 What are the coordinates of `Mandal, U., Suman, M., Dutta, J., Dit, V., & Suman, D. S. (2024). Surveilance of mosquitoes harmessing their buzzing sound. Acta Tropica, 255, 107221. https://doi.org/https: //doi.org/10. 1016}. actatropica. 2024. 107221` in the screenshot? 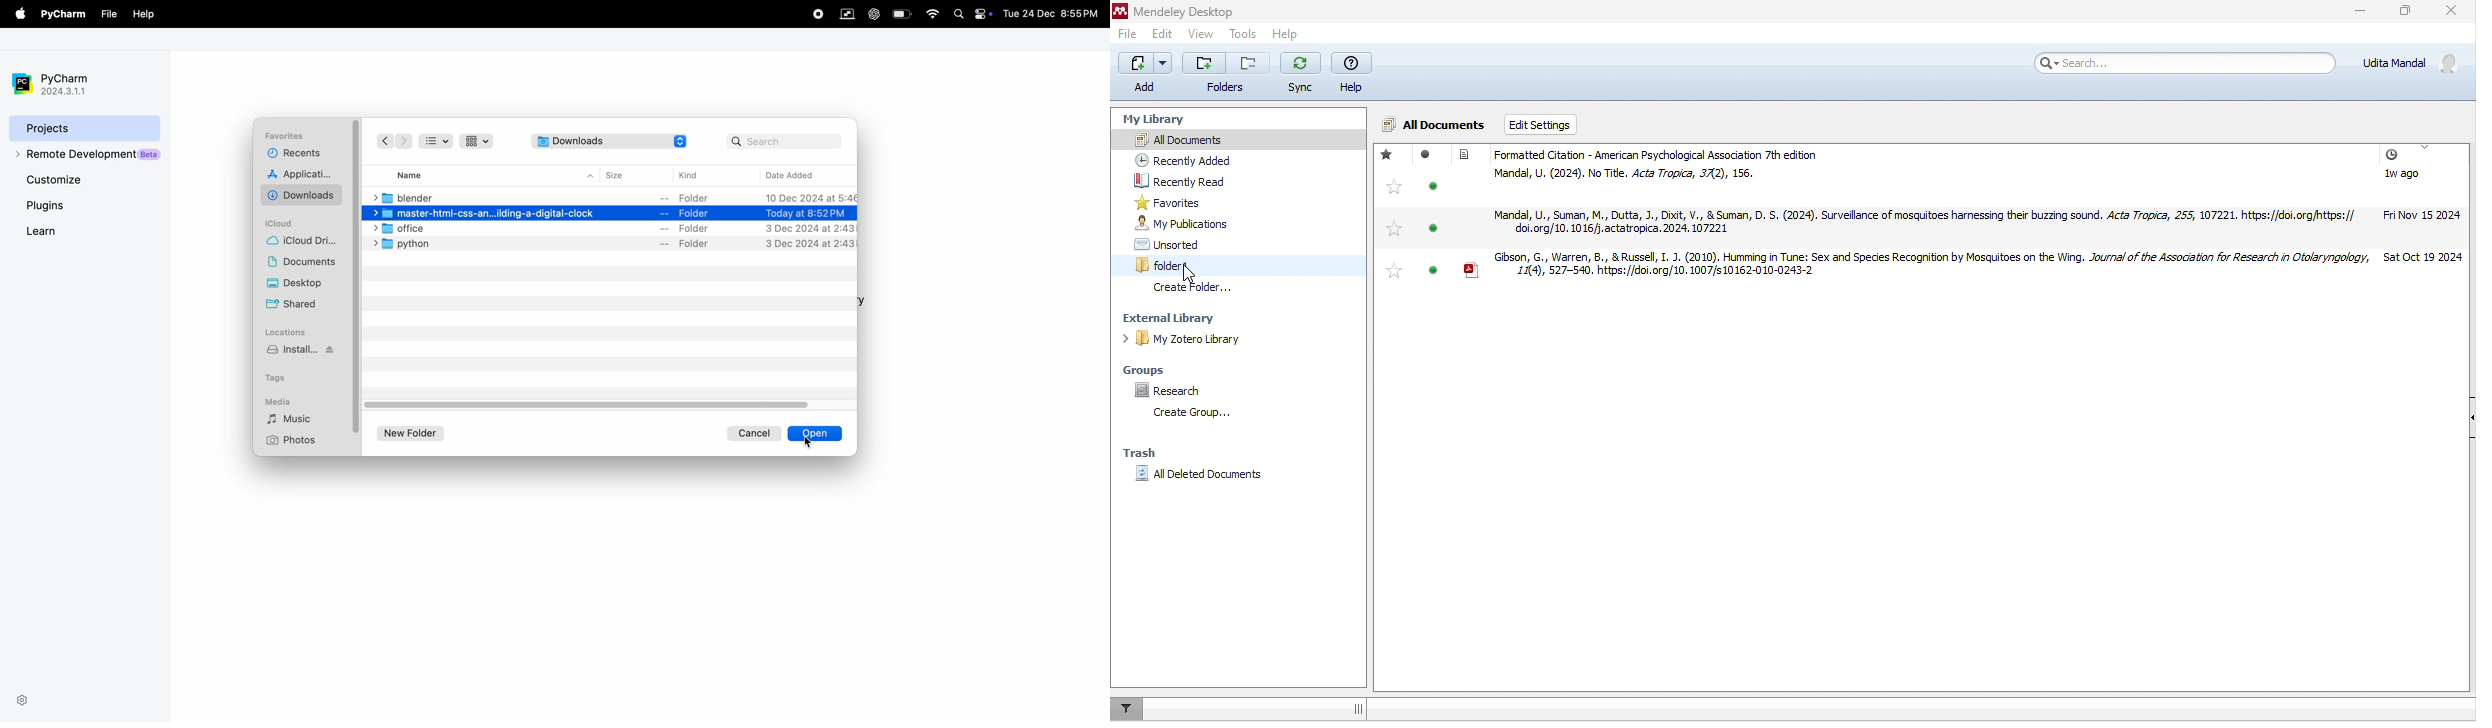 It's located at (1924, 221).